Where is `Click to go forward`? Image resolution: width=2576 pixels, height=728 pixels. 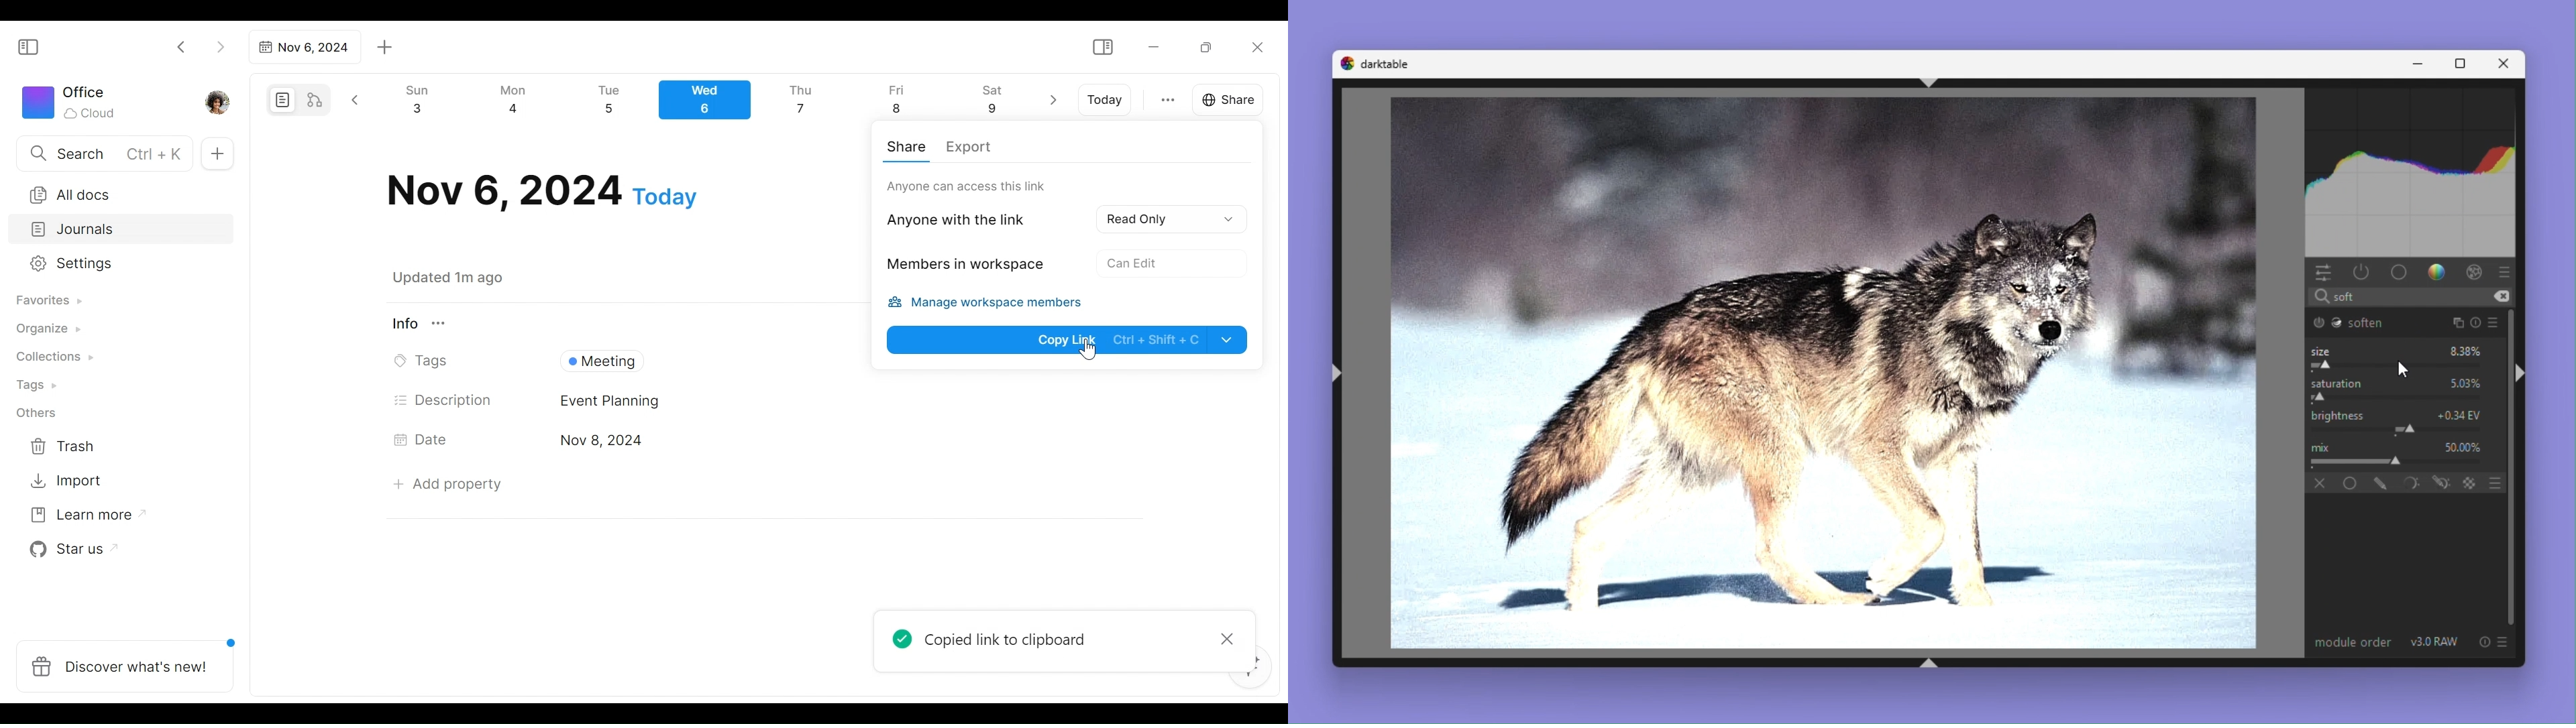 Click to go forward is located at coordinates (220, 46).